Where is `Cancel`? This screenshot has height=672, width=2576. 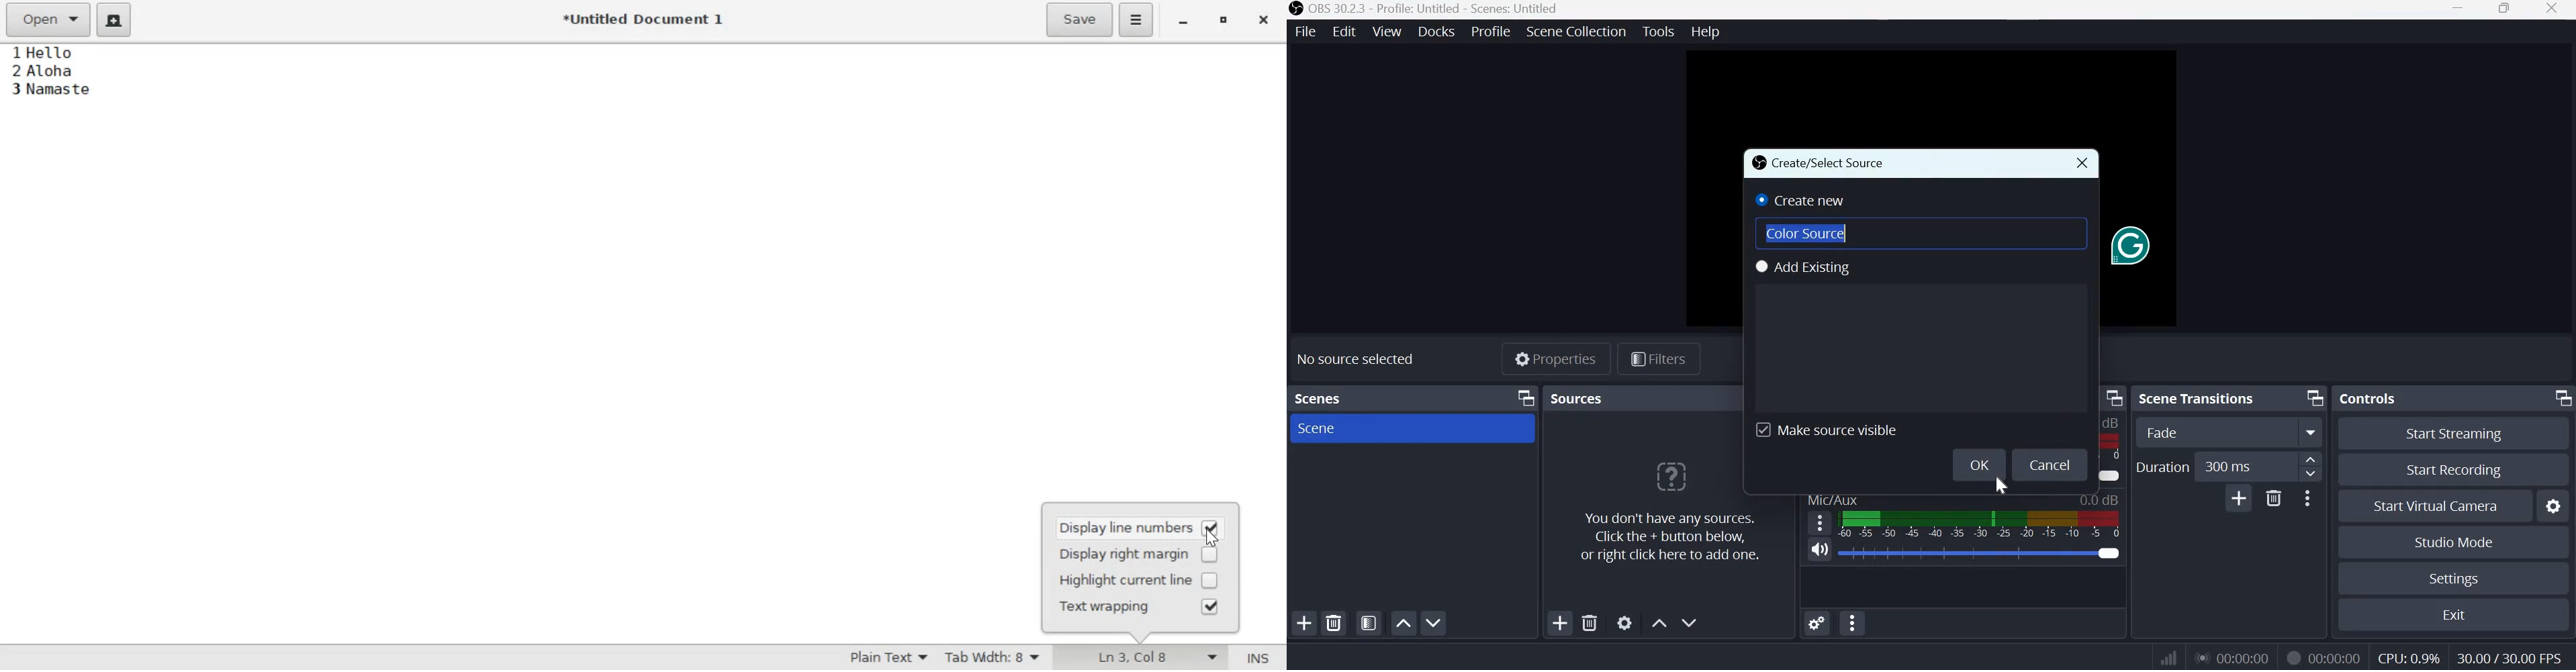 Cancel is located at coordinates (2054, 465).